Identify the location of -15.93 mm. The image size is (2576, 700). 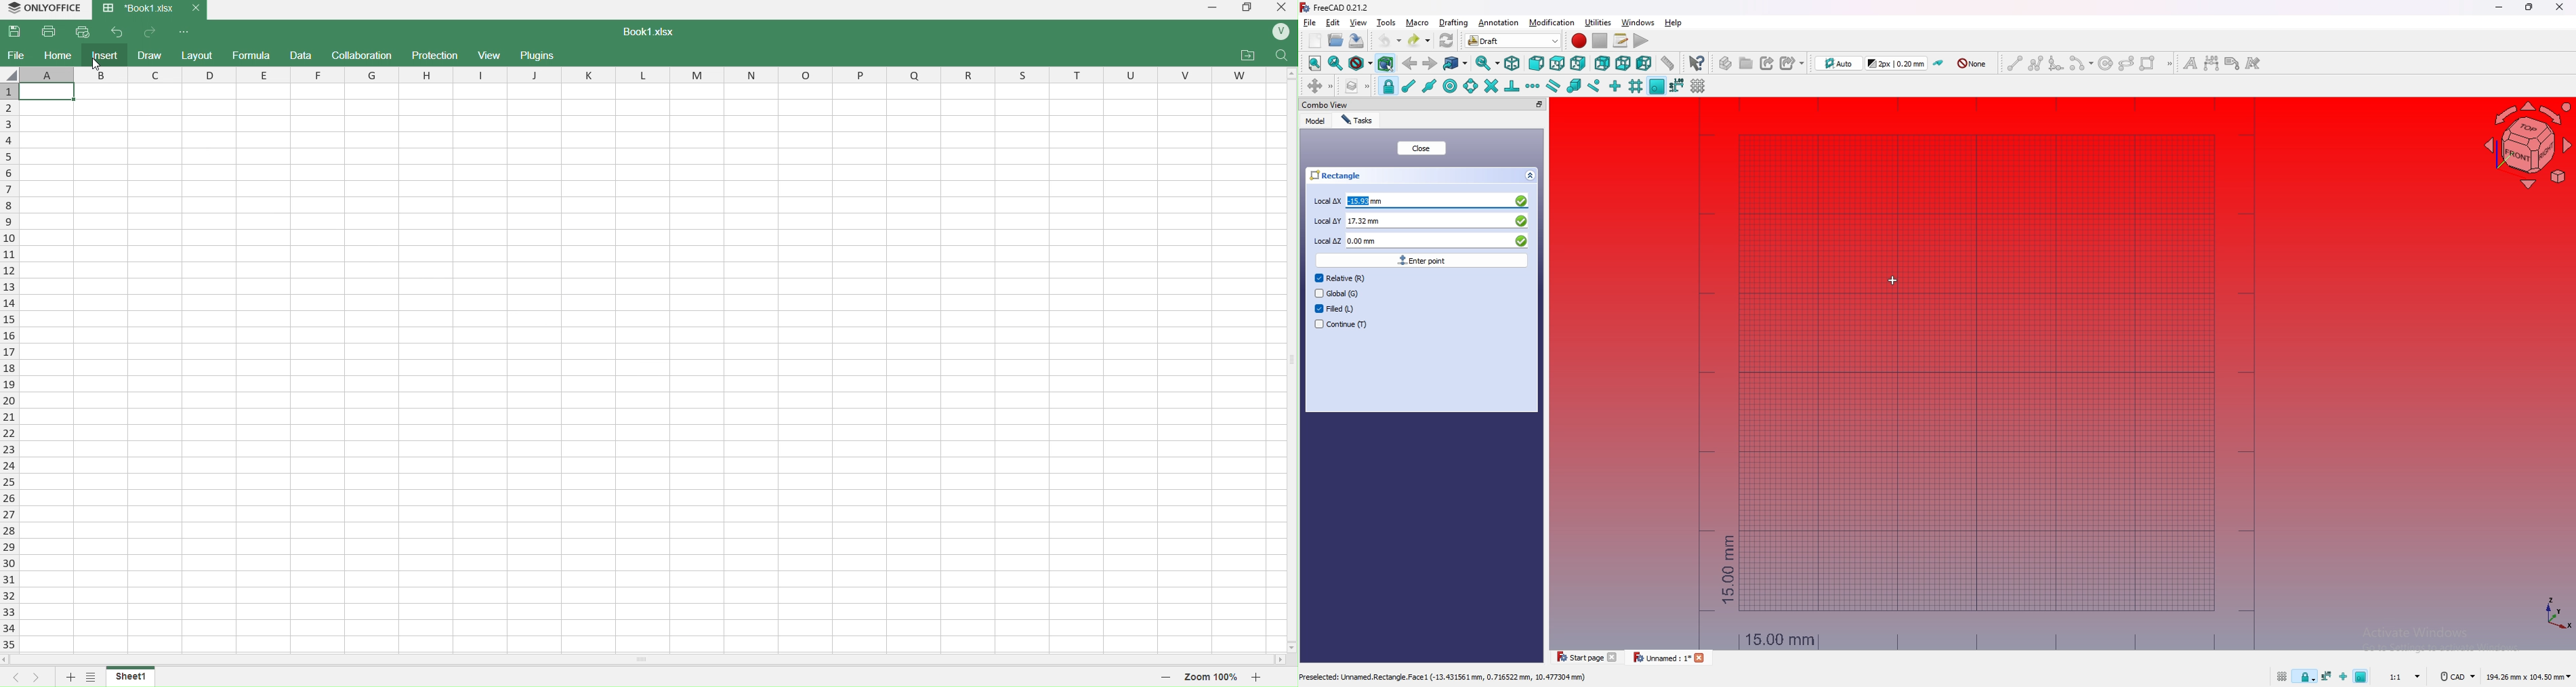
(1438, 201).